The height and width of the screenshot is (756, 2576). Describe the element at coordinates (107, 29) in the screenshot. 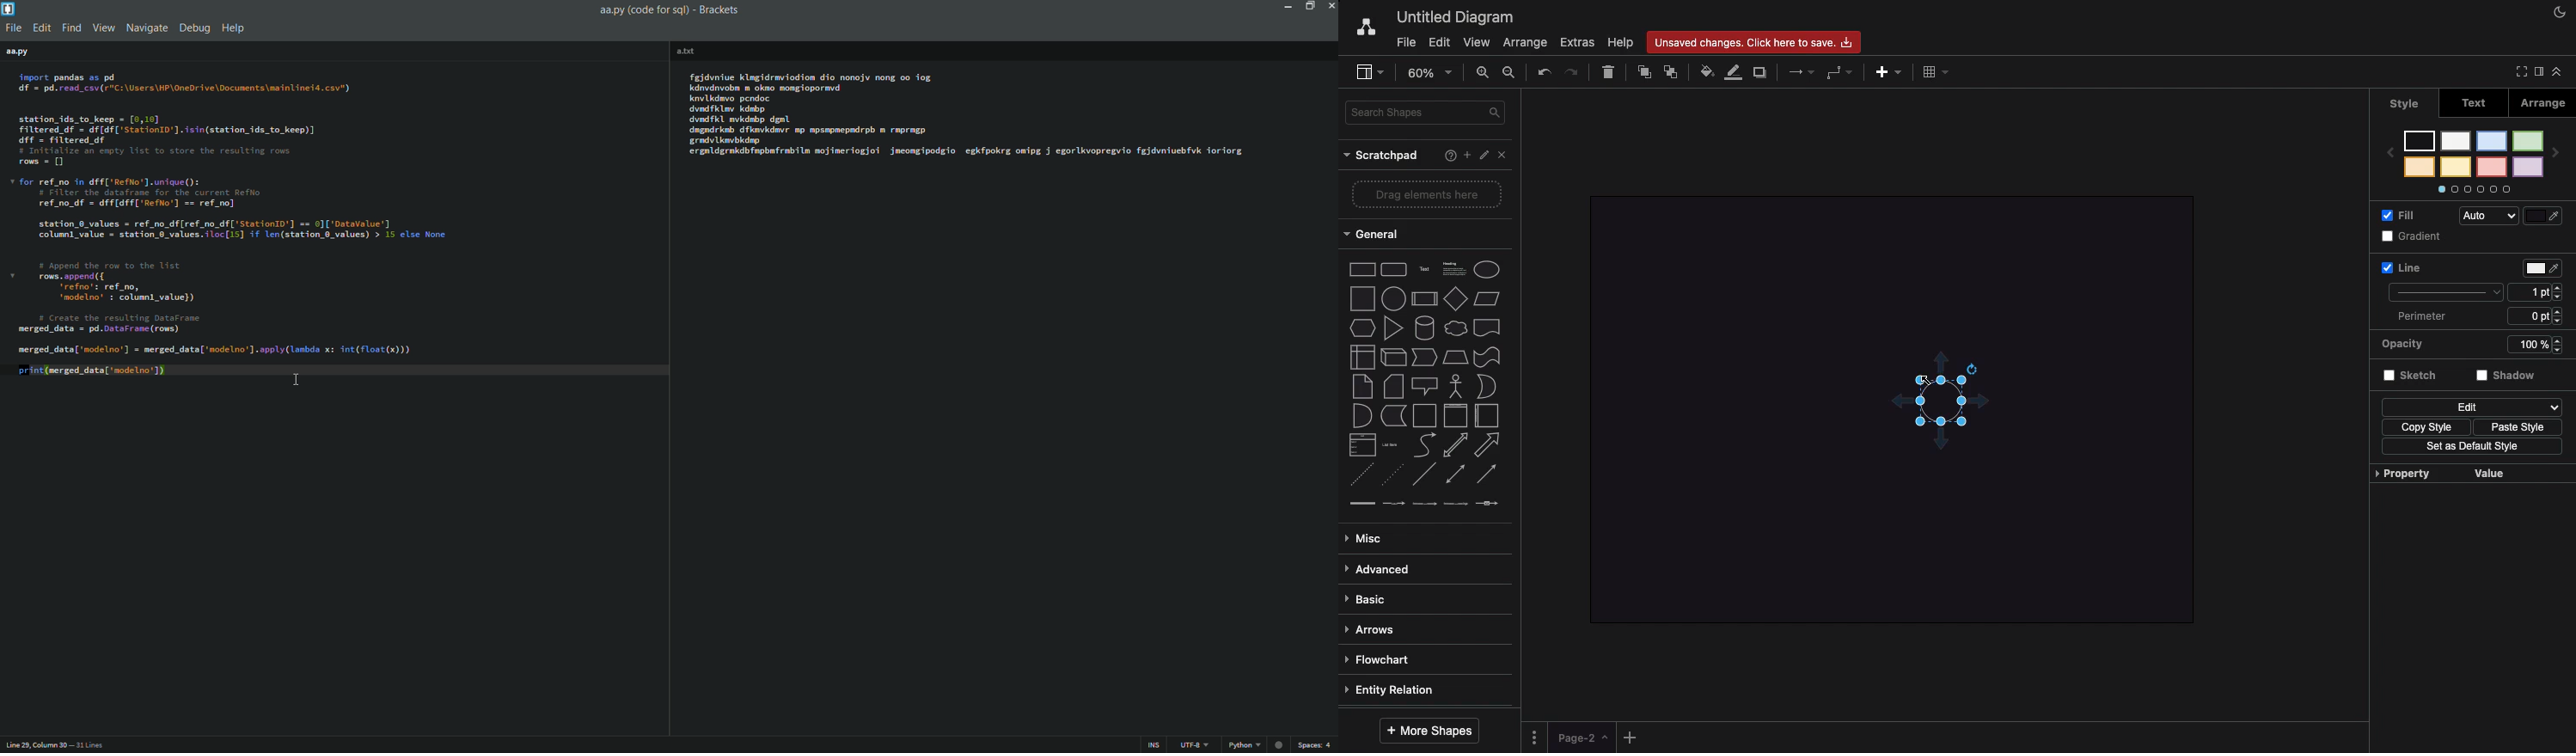

I see `view menu` at that location.